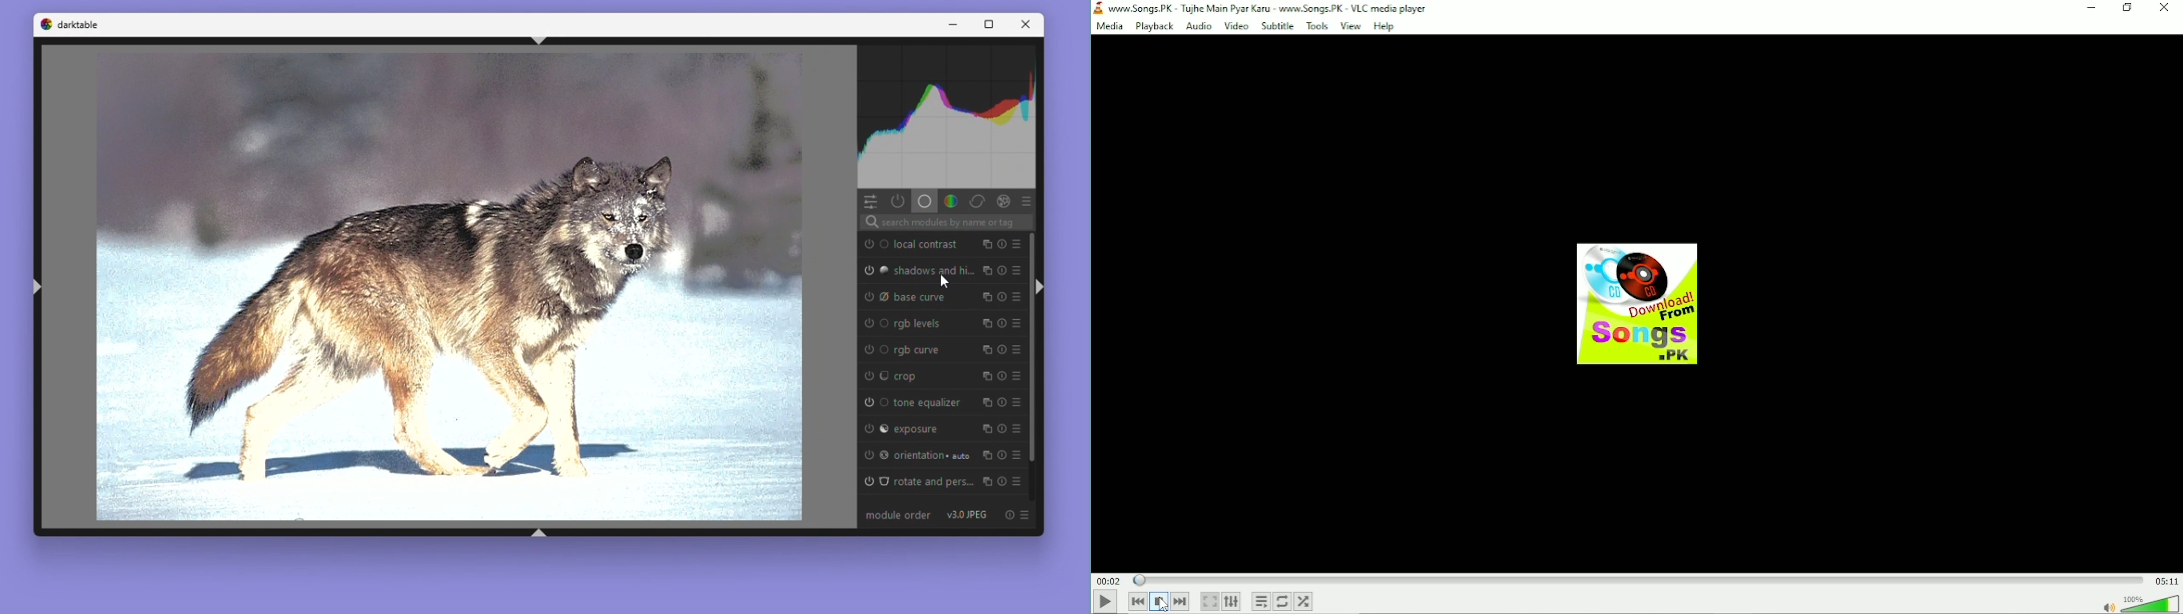 This screenshot has width=2184, height=616. I want to click on 'Local contrast' is switched on, so click(873, 243).